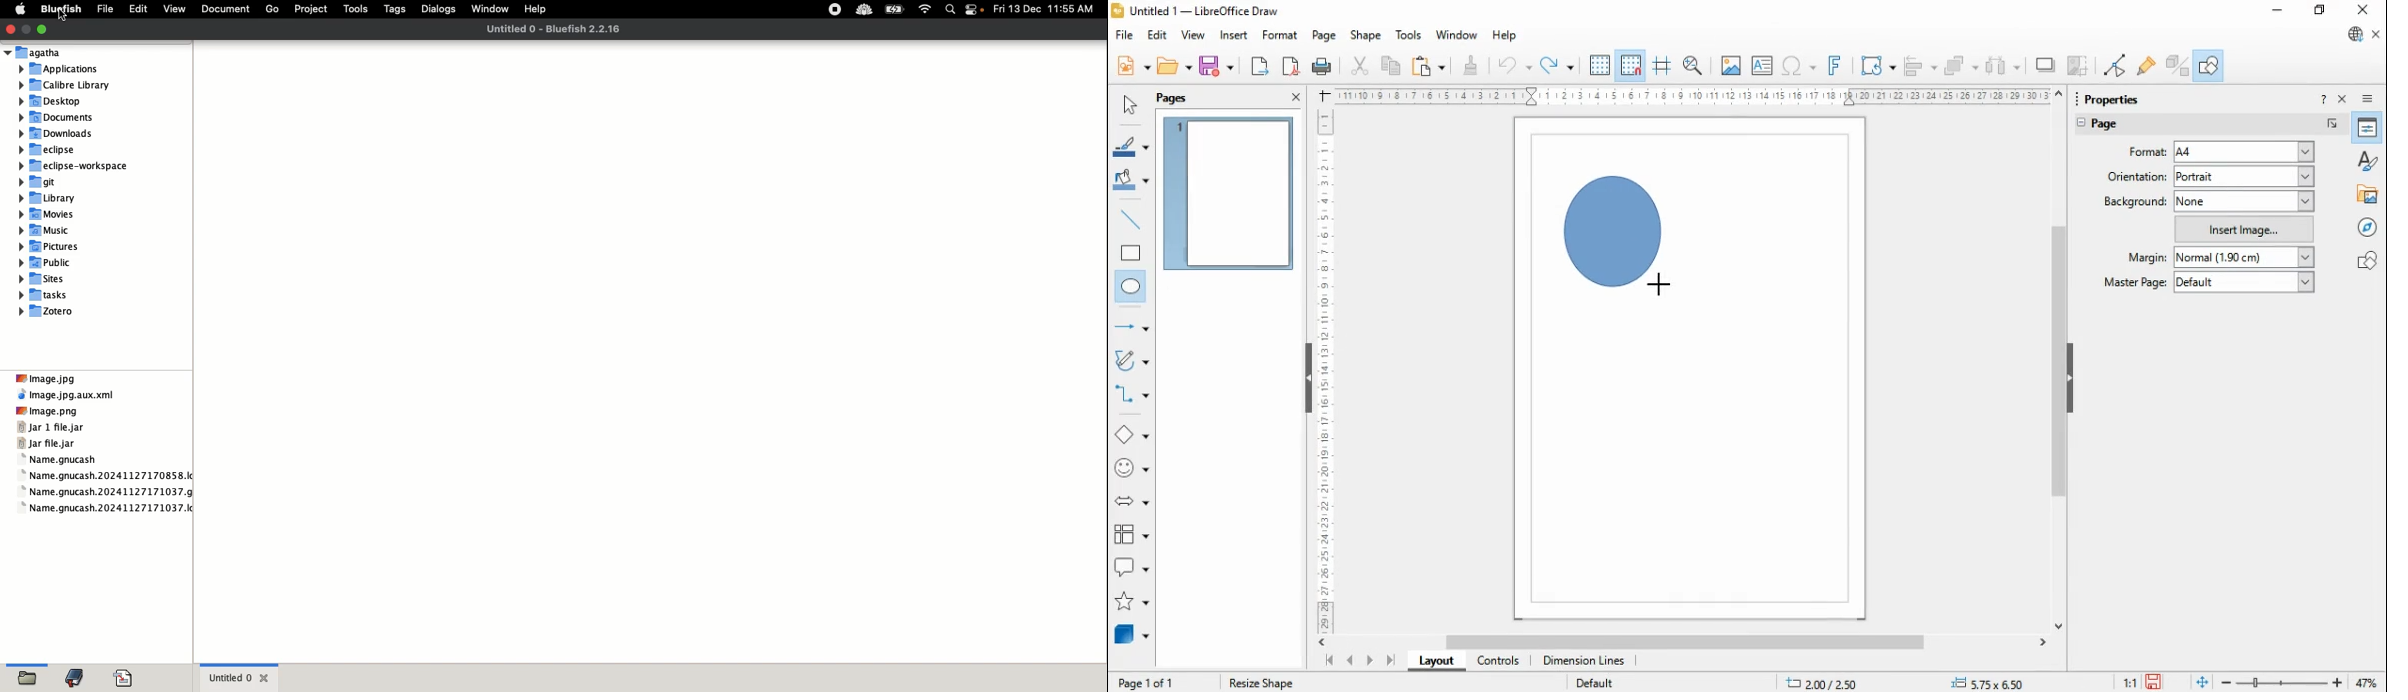 This screenshot has height=700, width=2408. Describe the element at coordinates (1230, 193) in the screenshot. I see `page 1` at that location.